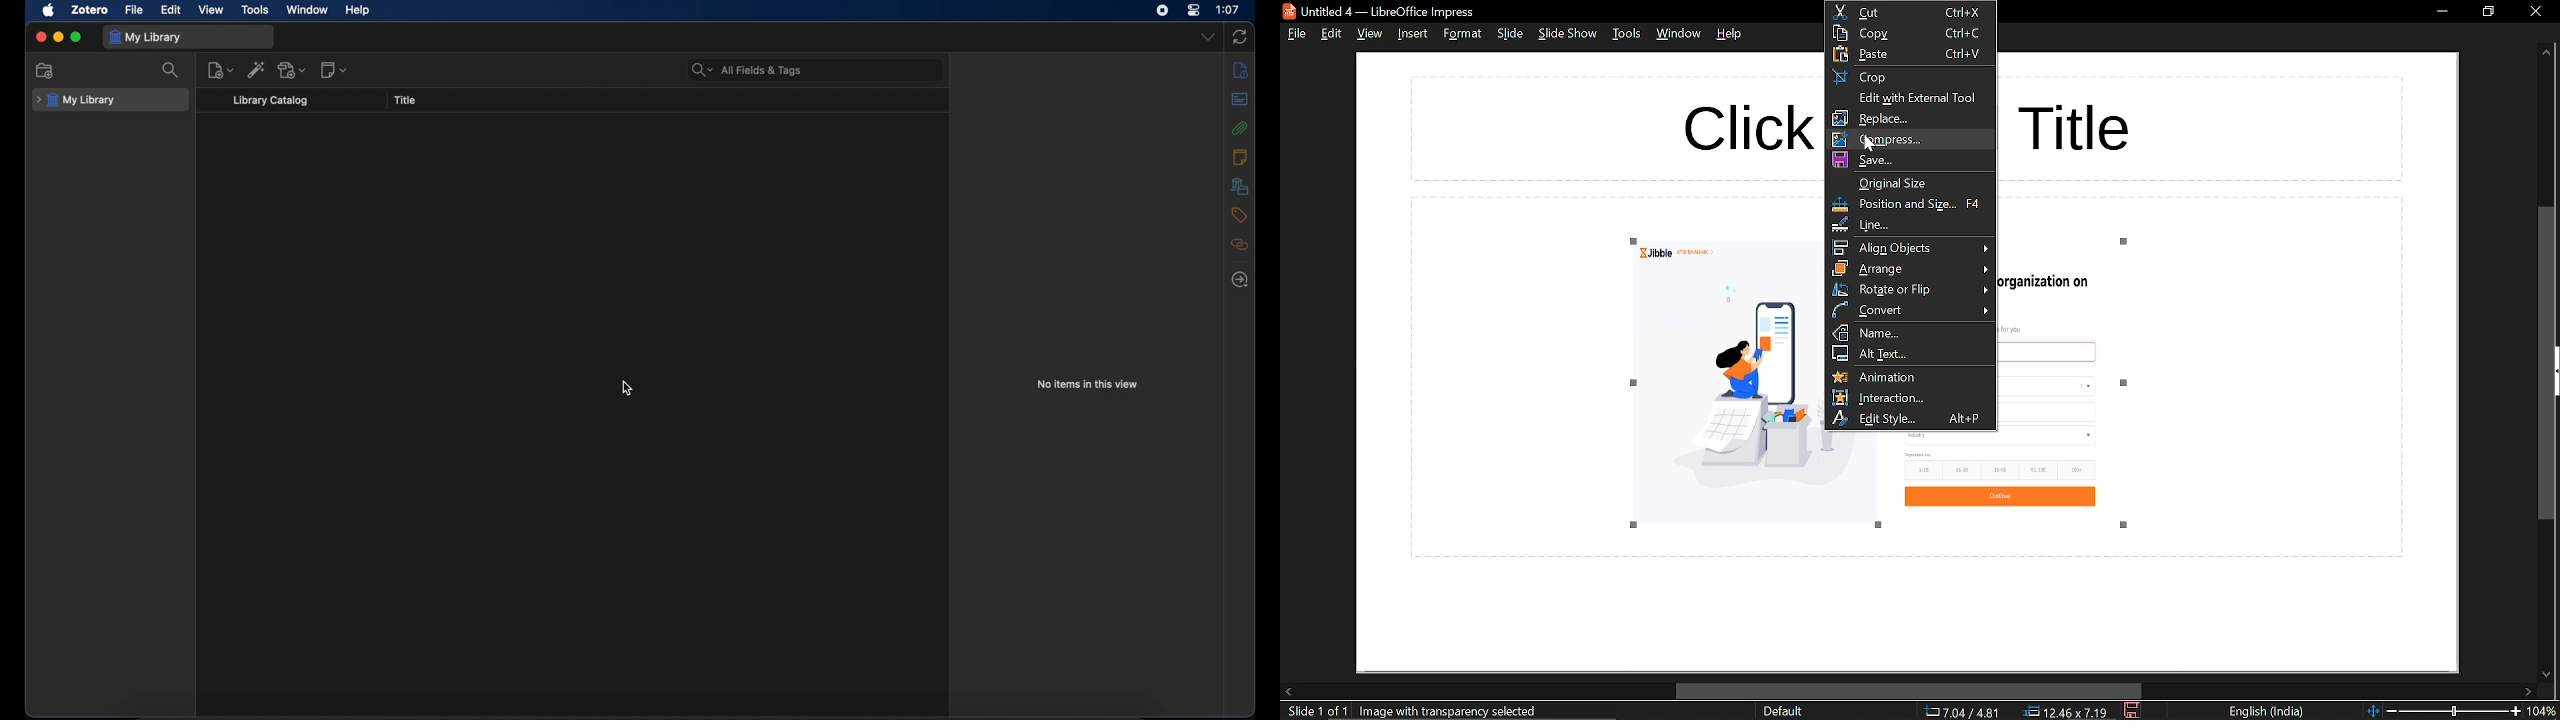 The image size is (2576, 728). Describe the element at coordinates (1453, 711) in the screenshot. I see `selected image` at that location.